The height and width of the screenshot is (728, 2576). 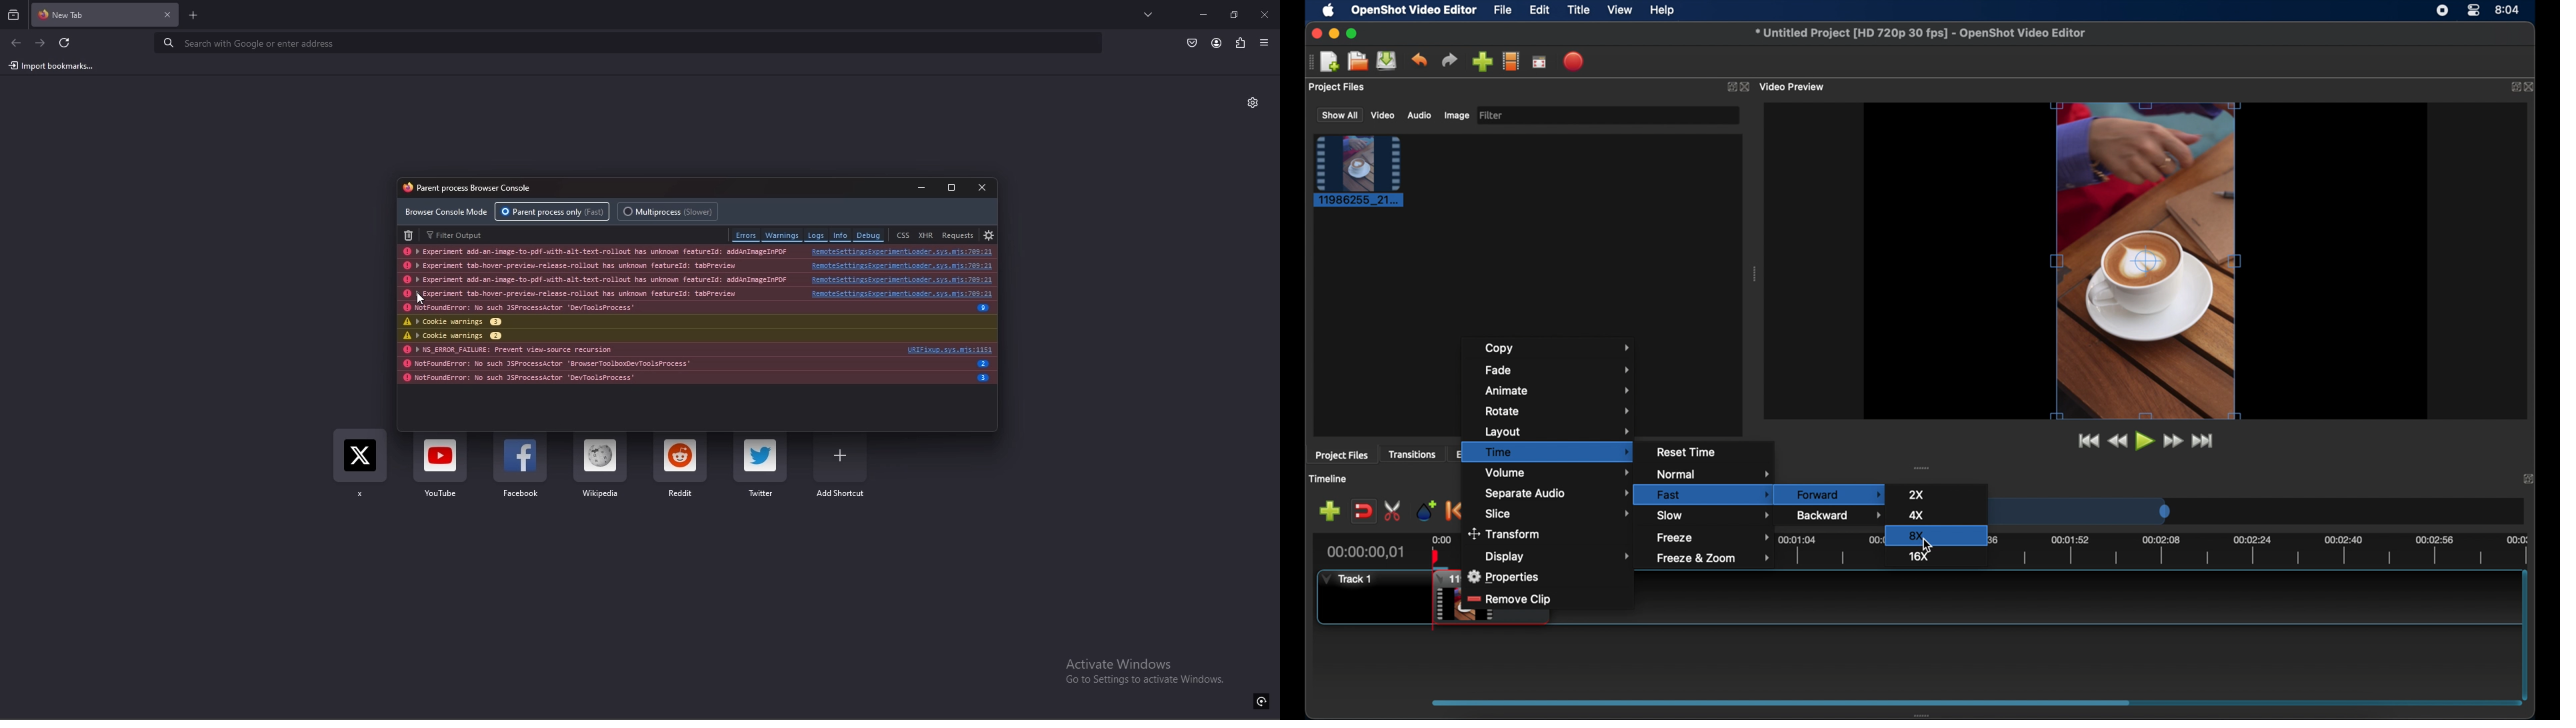 I want to click on 8x highlighted, so click(x=1935, y=535).